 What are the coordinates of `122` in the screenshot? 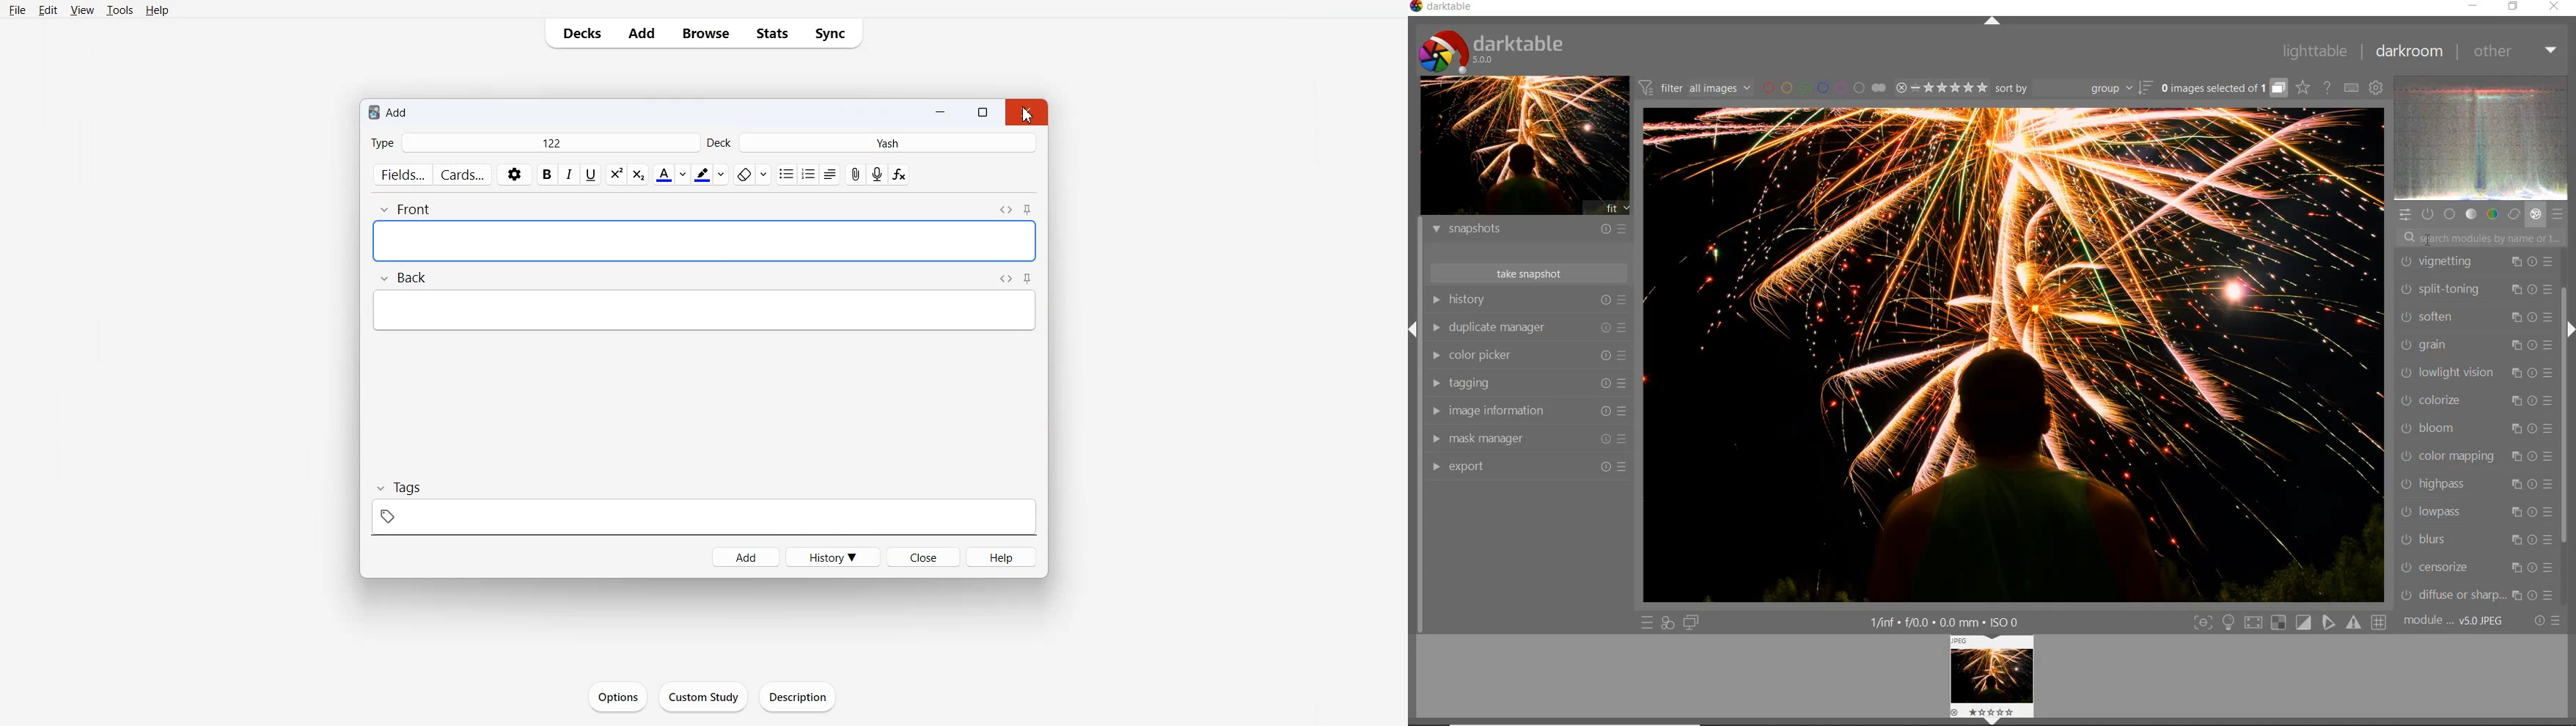 It's located at (549, 143).